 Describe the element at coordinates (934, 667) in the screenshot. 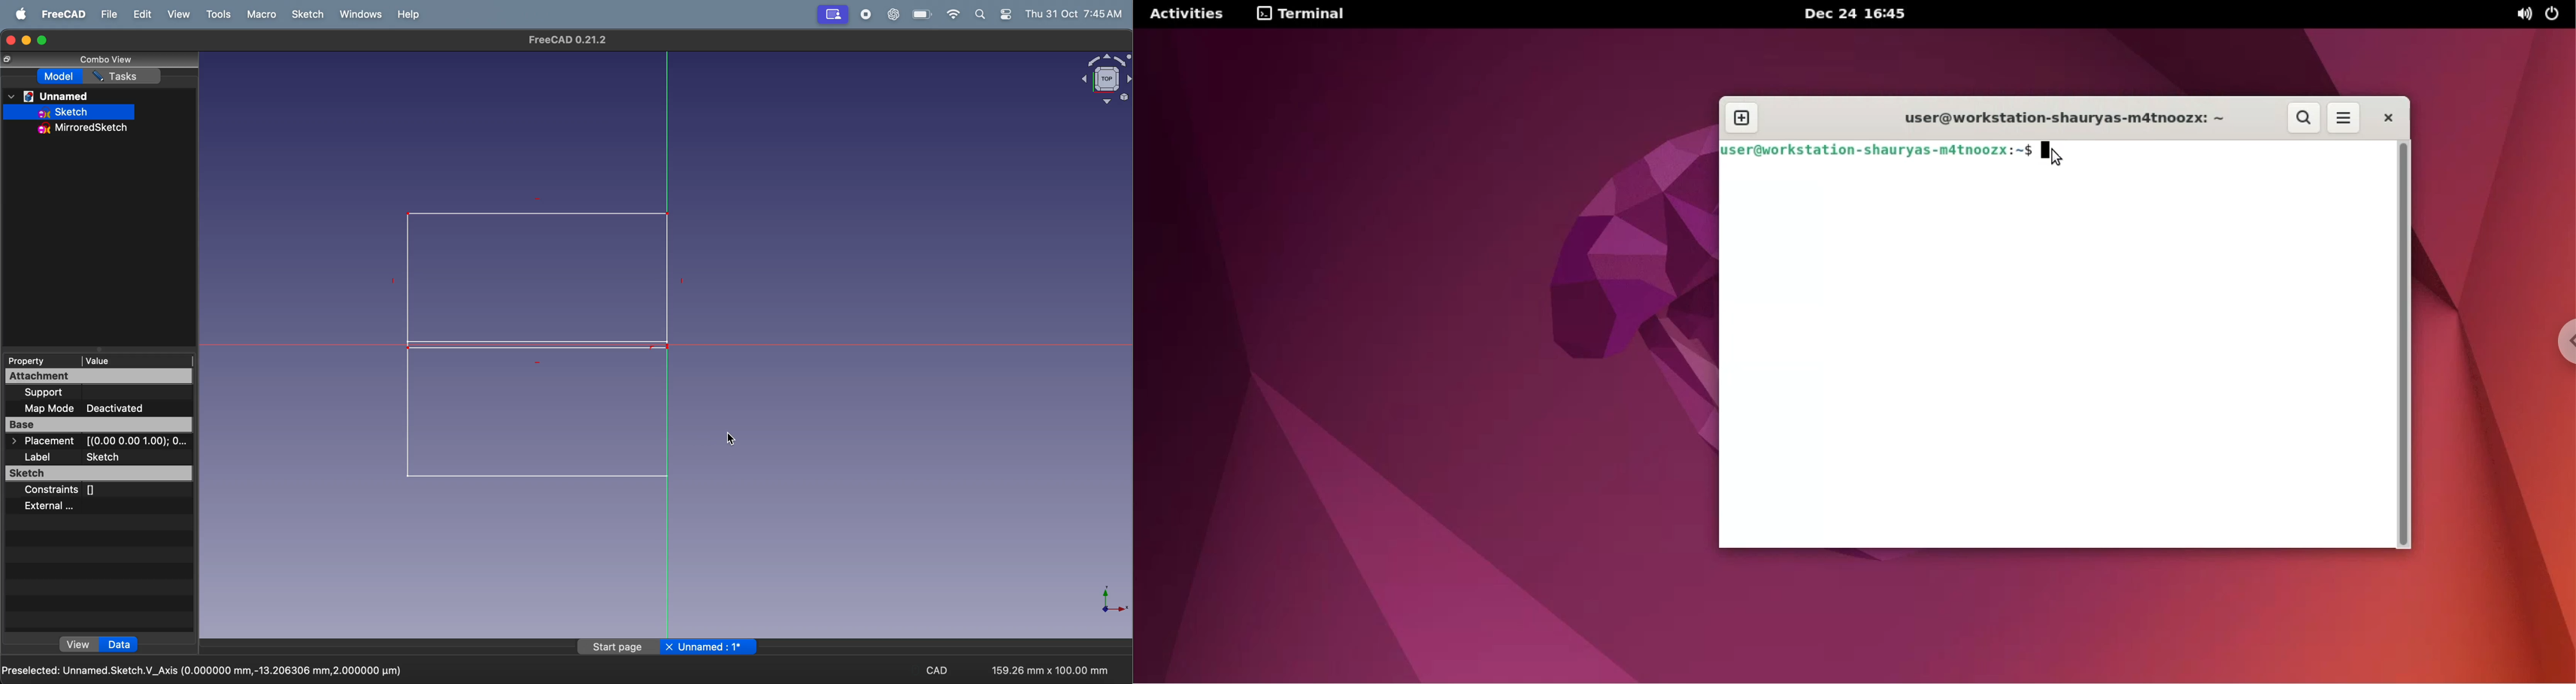

I see `cad` at that location.